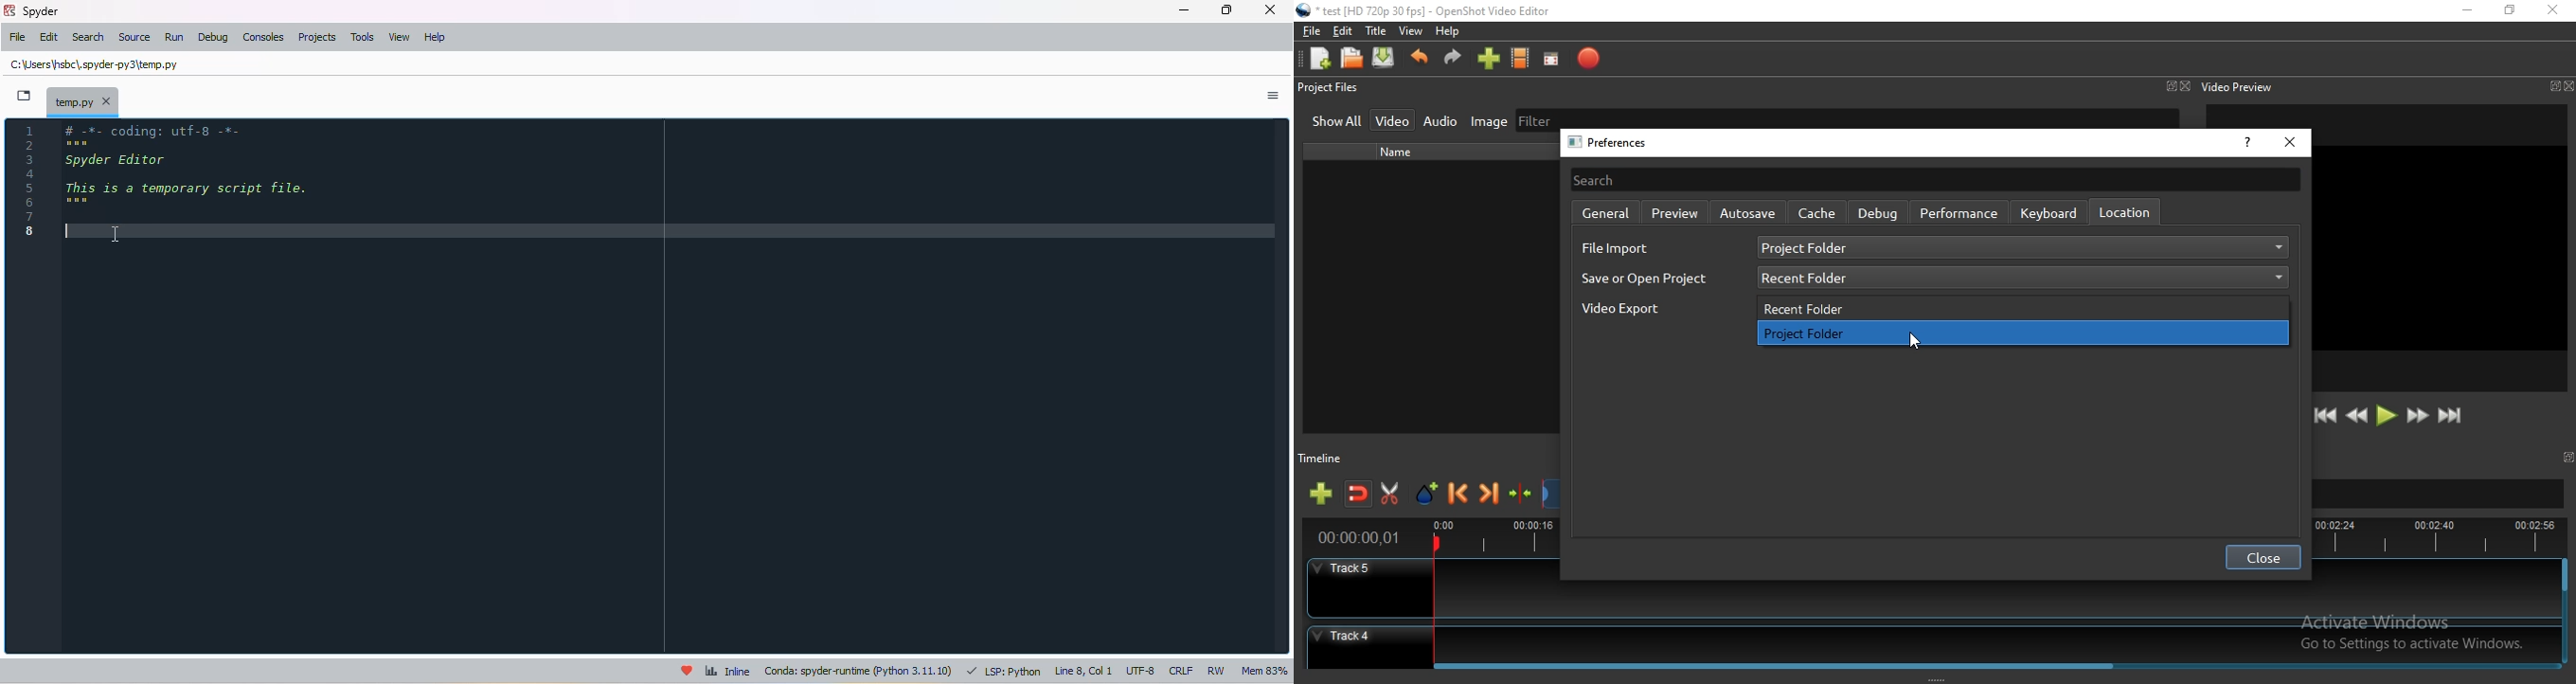 The image size is (2576, 700). What do you see at coordinates (2326, 416) in the screenshot?
I see `Jump to start` at bounding box center [2326, 416].